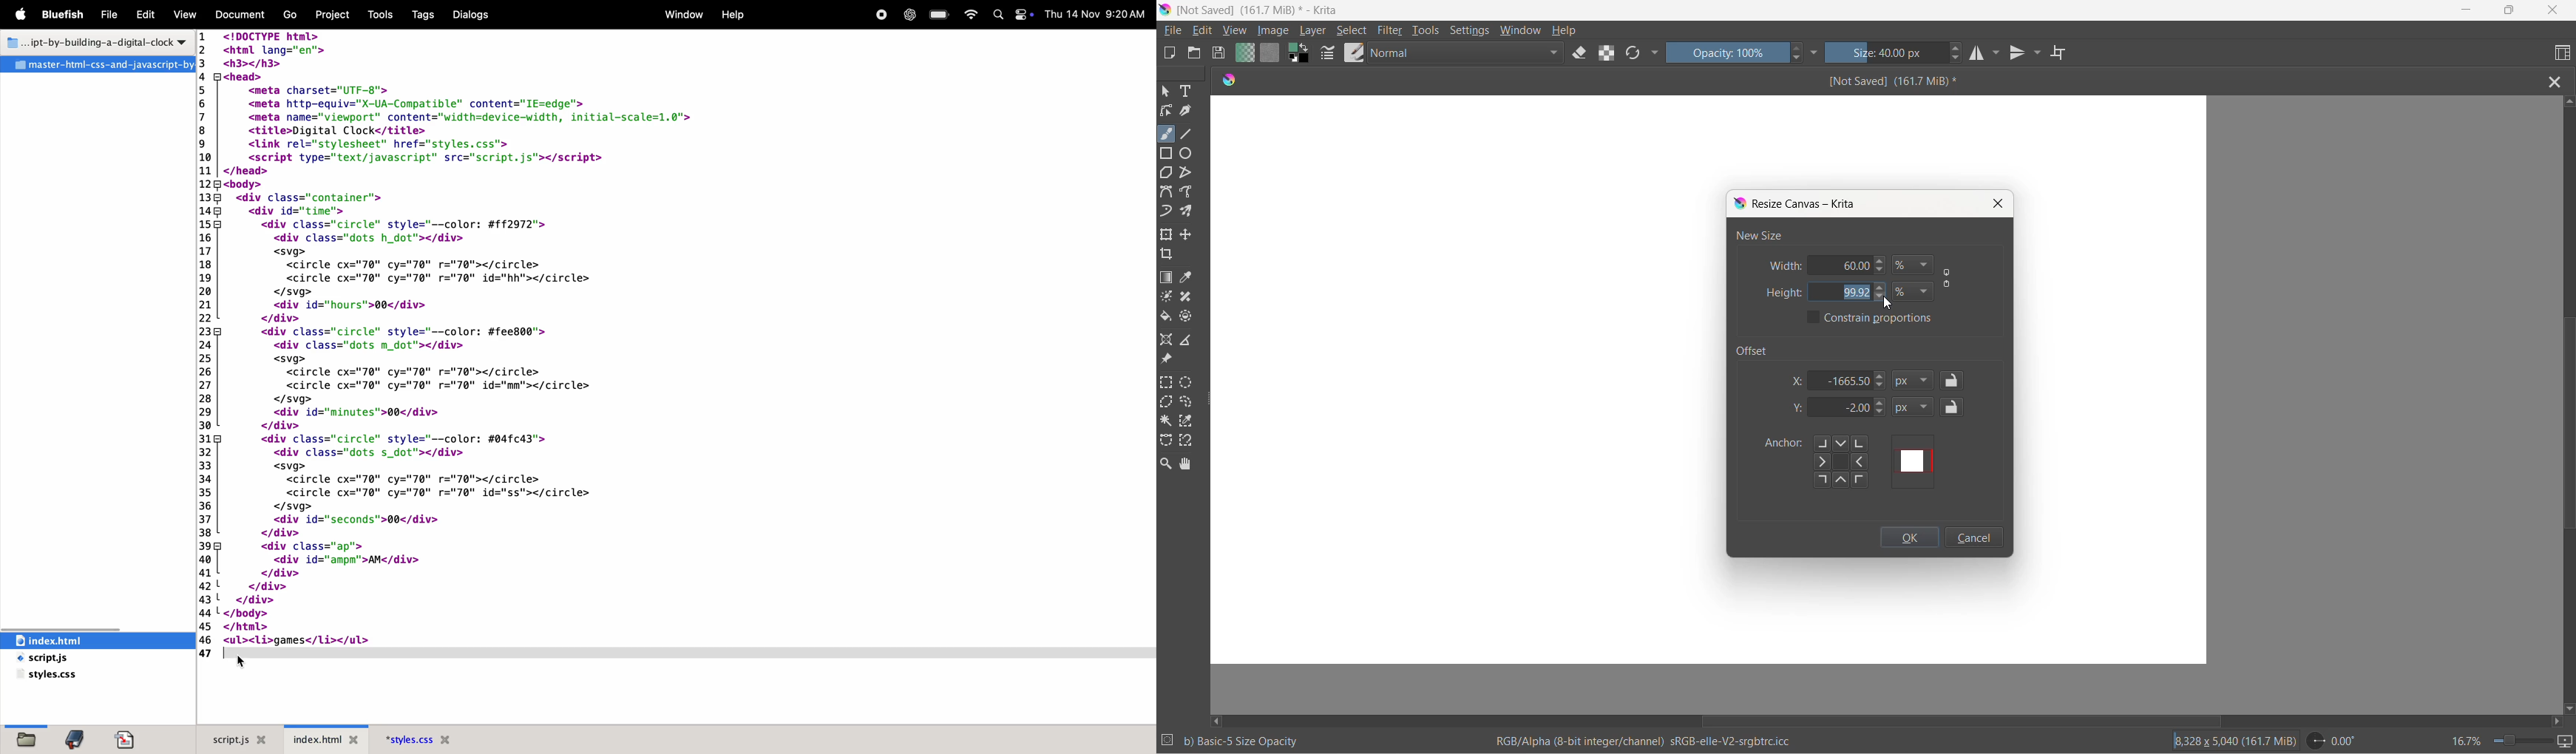  What do you see at coordinates (52, 677) in the screenshot?
I see `style.css` at bounding box center [52, 677].